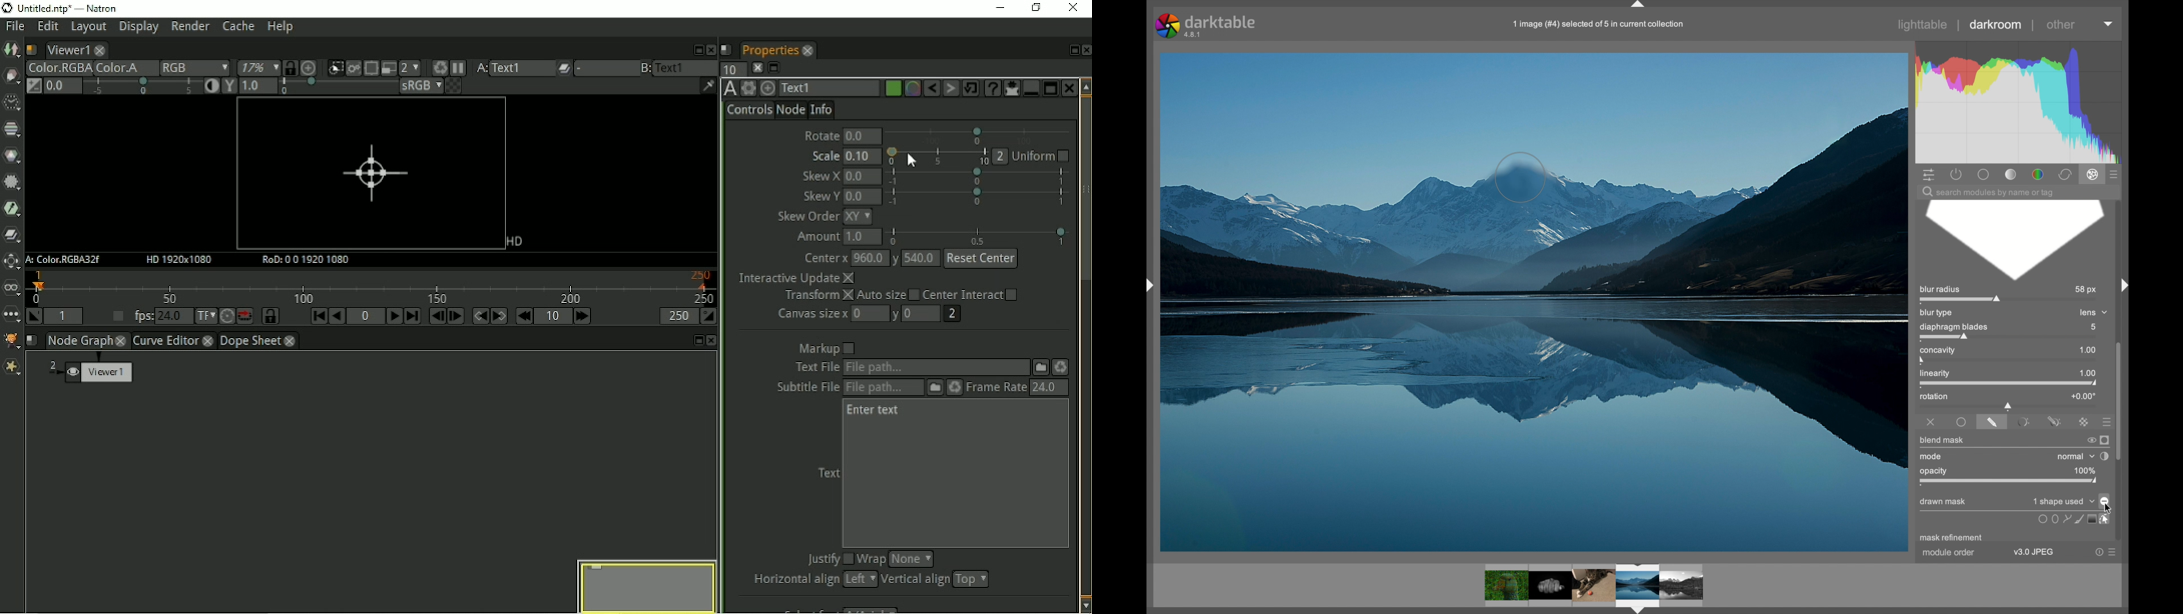 This screenshot has height=616, width=2184. I want to click on 1 image (#4) selected of 5 in current collection, so click(1599, 22).